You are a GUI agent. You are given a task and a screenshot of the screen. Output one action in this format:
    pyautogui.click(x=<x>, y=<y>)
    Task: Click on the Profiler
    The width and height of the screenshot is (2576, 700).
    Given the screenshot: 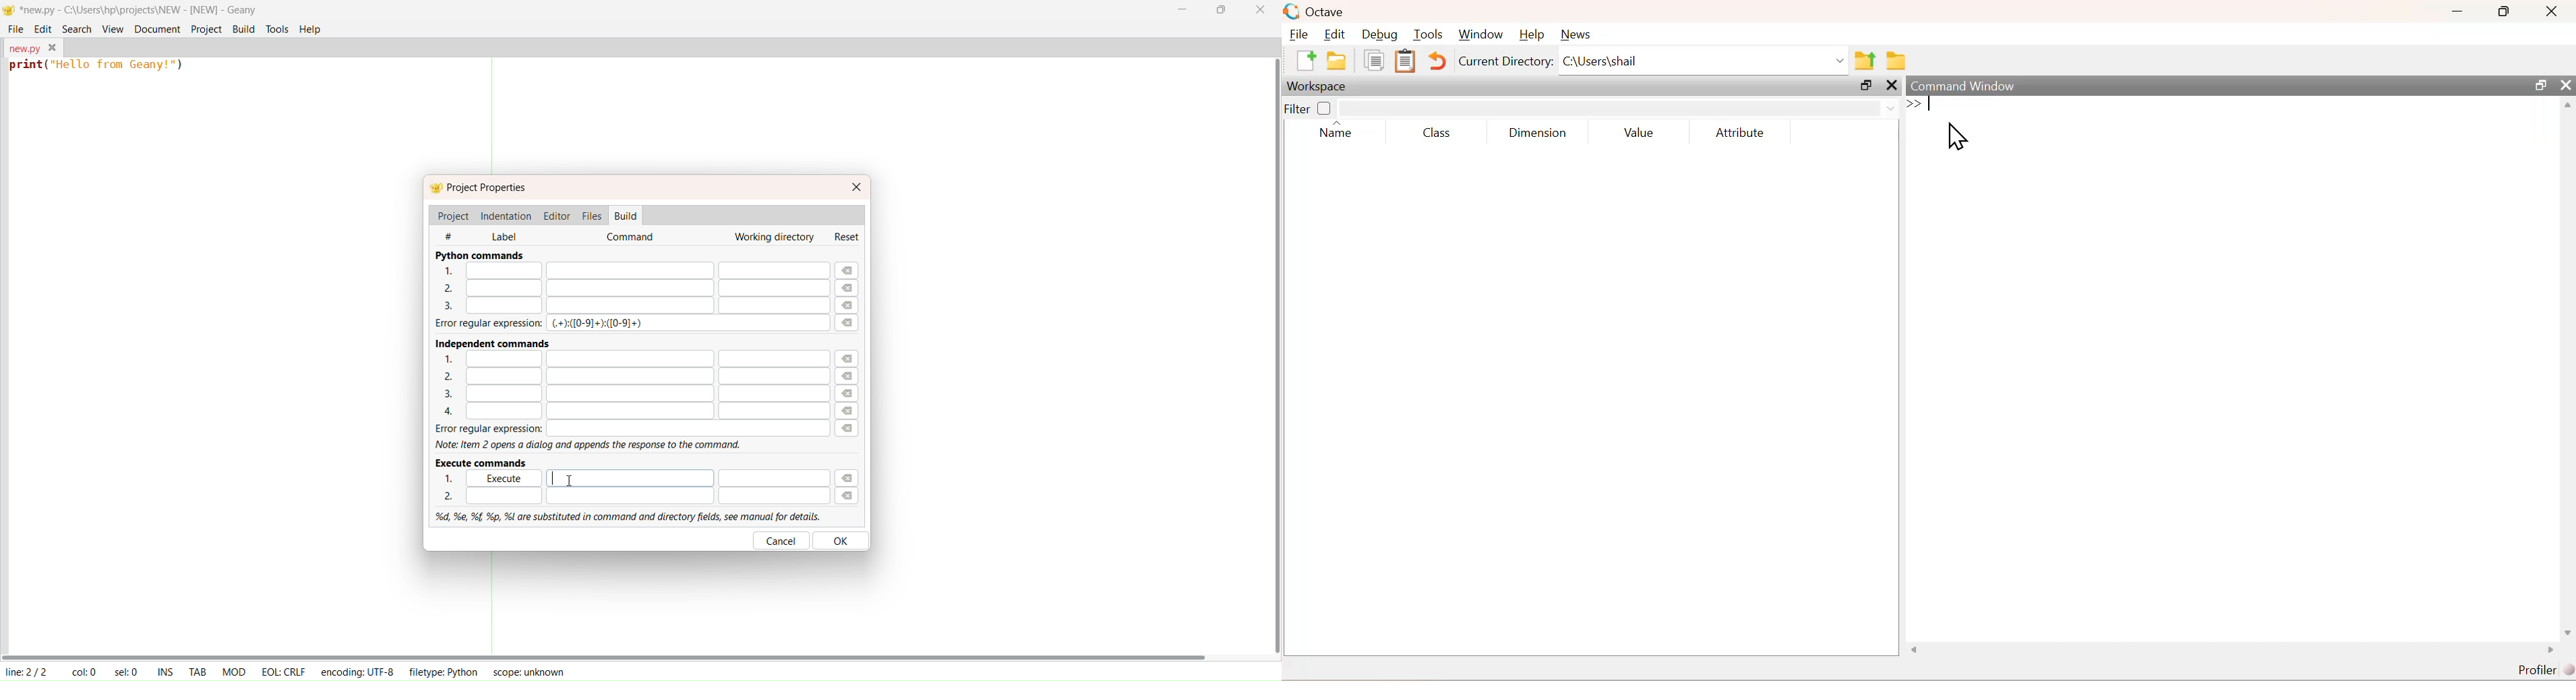 What is the action you would take?
    pyautogui.click(x=2544, y=670)
    